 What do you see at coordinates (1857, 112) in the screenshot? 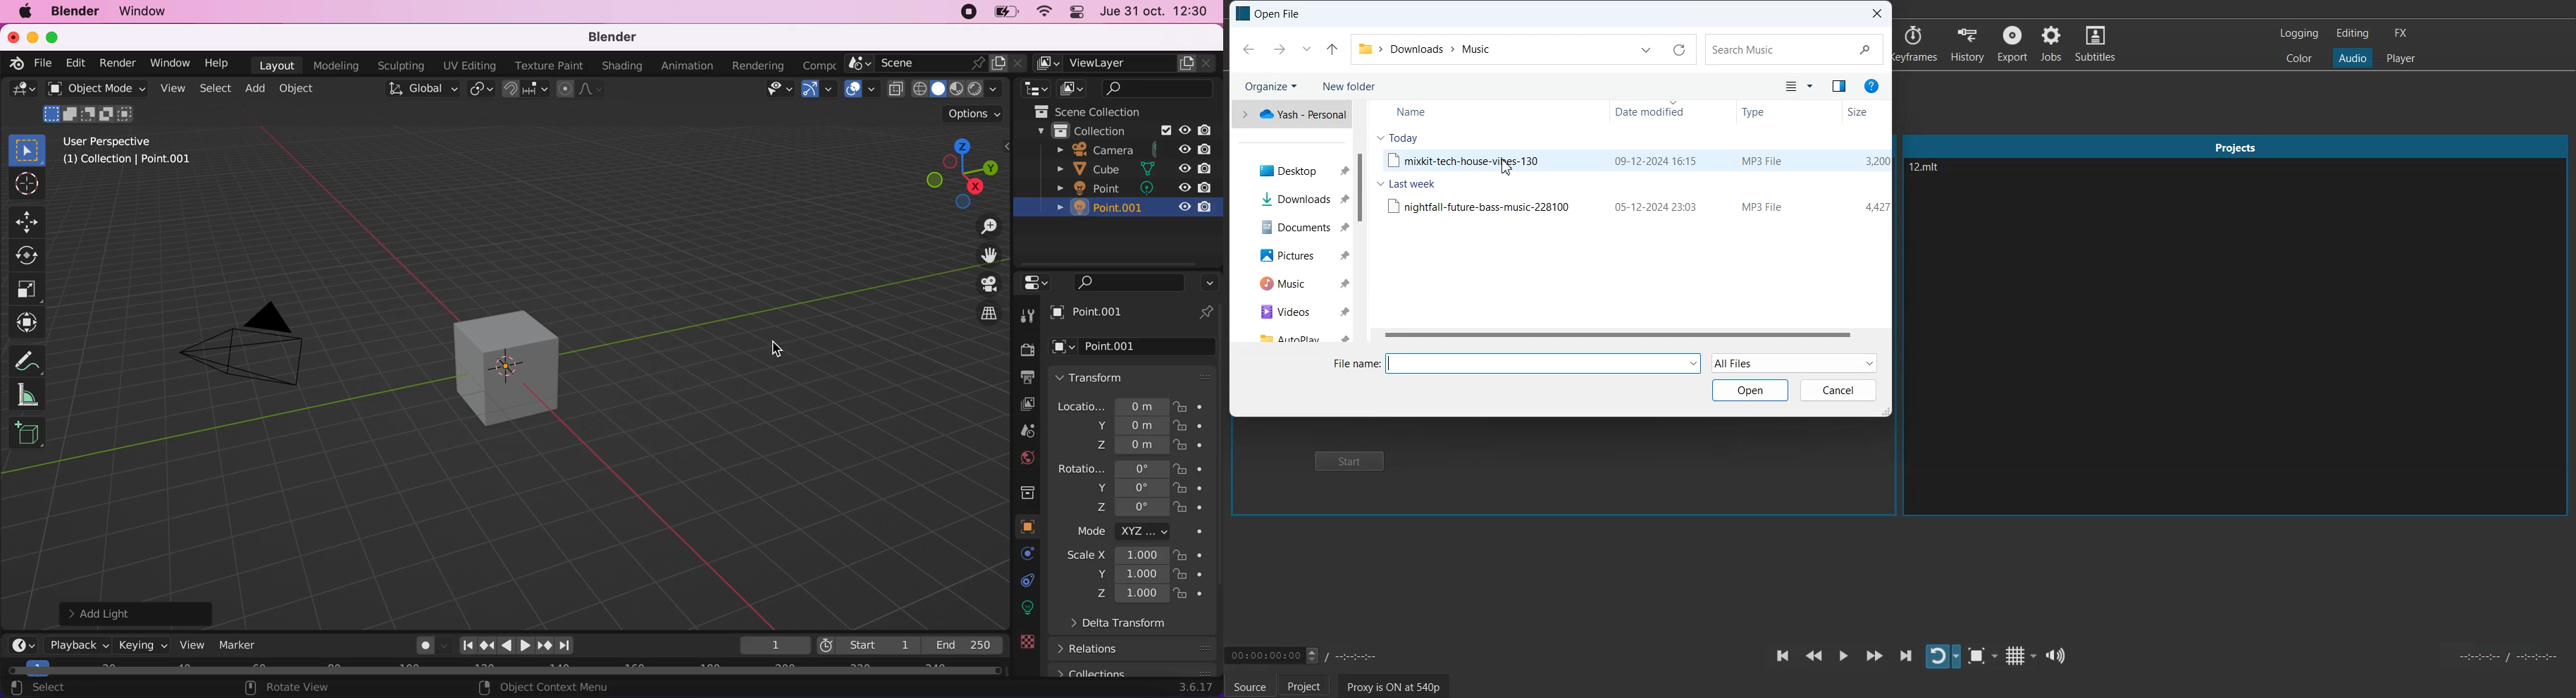
I see `Size` at bounding box center [1857, 112].